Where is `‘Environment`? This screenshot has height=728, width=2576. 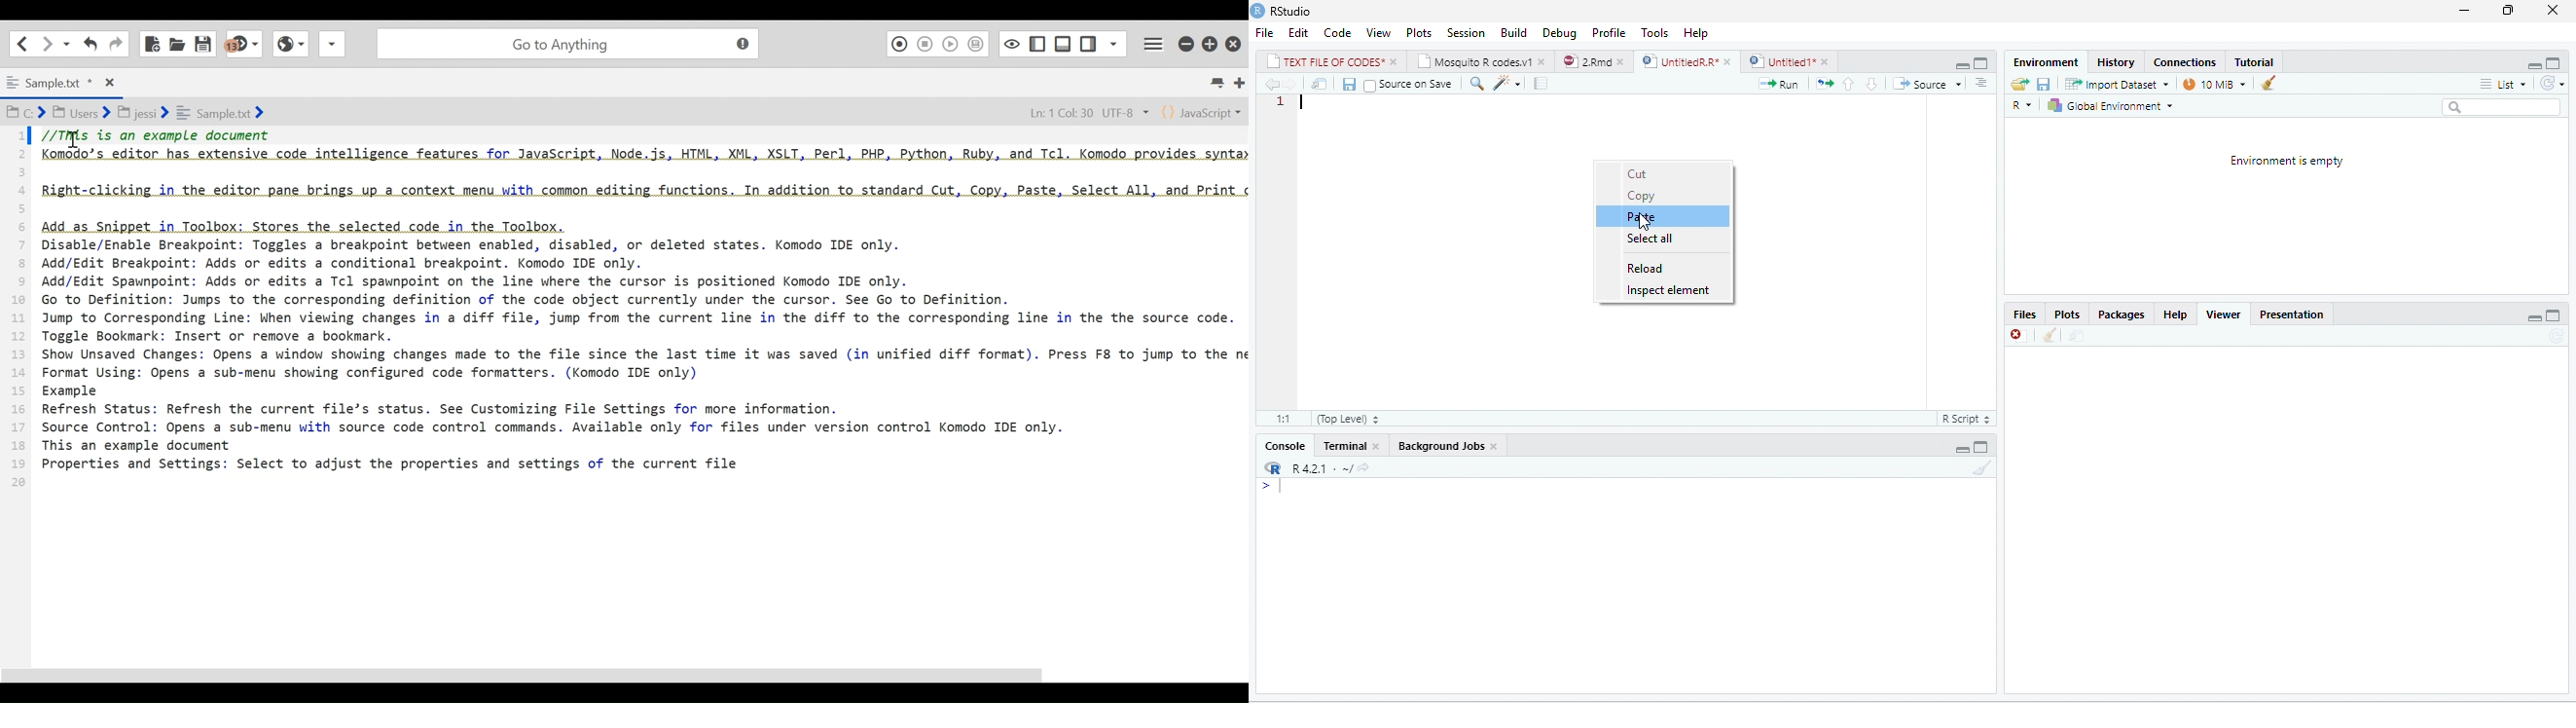 ‘Environment is located at coordinates (2044, 62).